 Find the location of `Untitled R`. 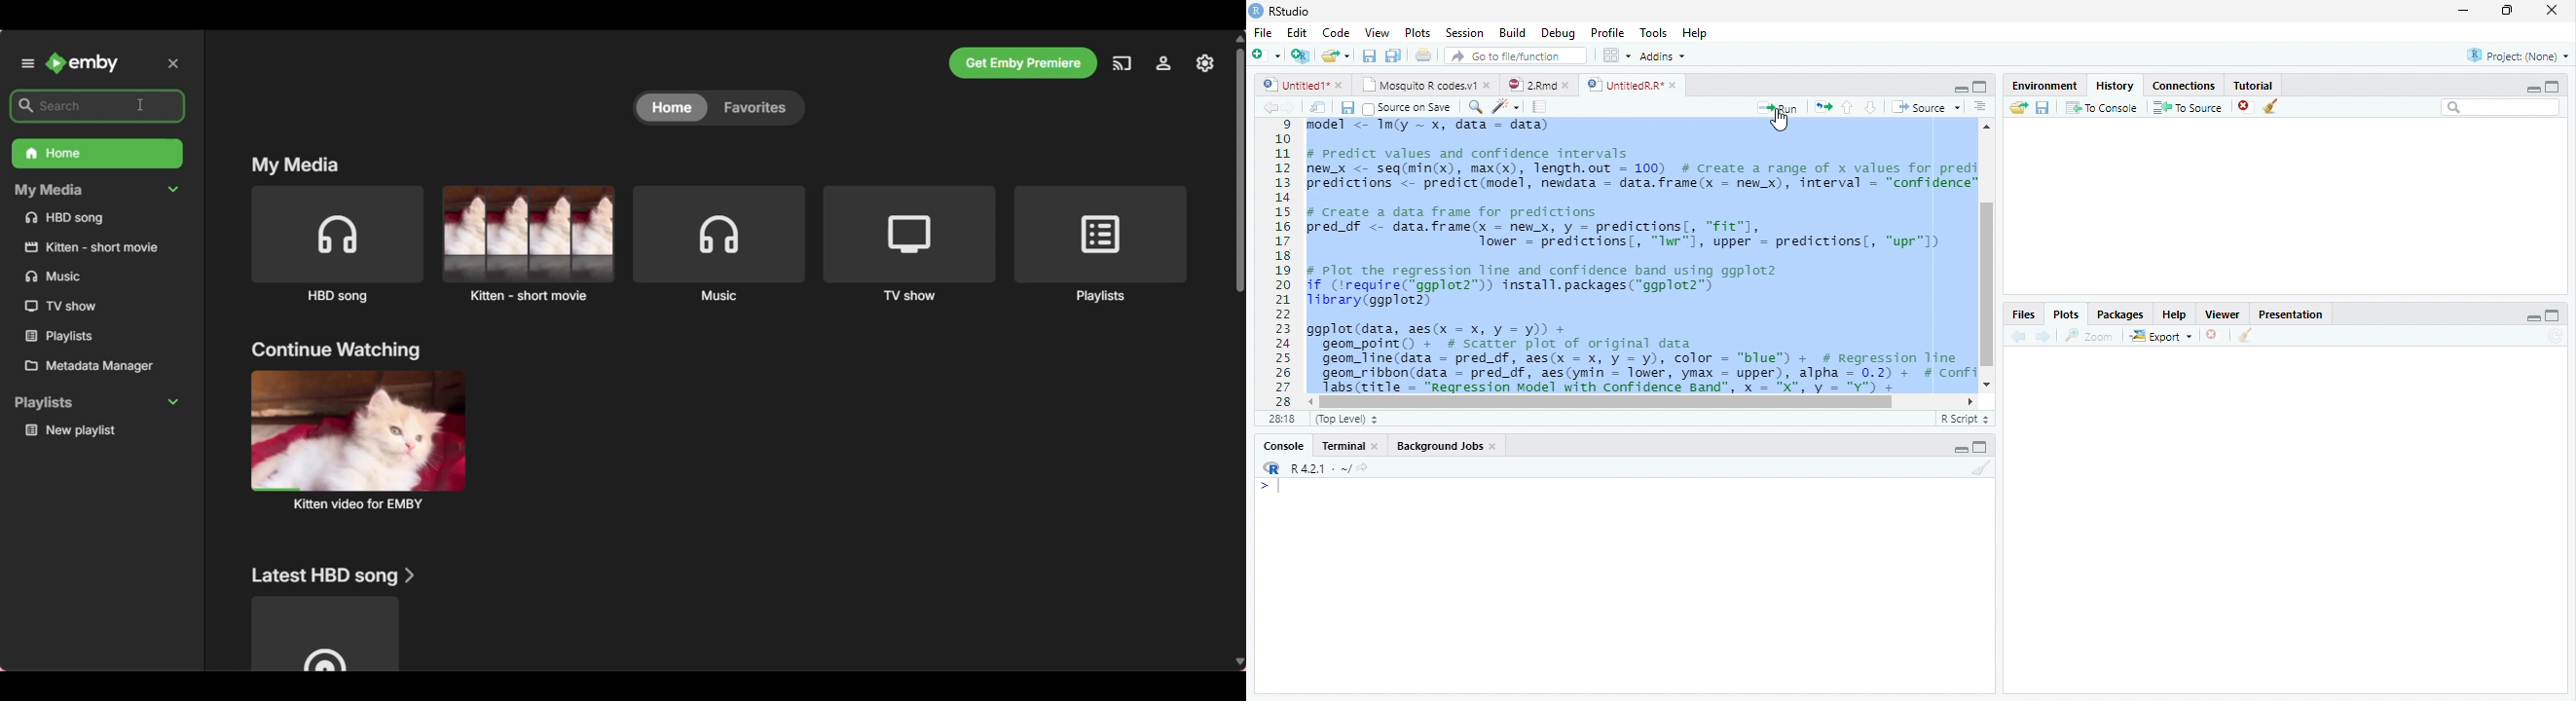

Untitled R is located at coordinates (1629, 84).